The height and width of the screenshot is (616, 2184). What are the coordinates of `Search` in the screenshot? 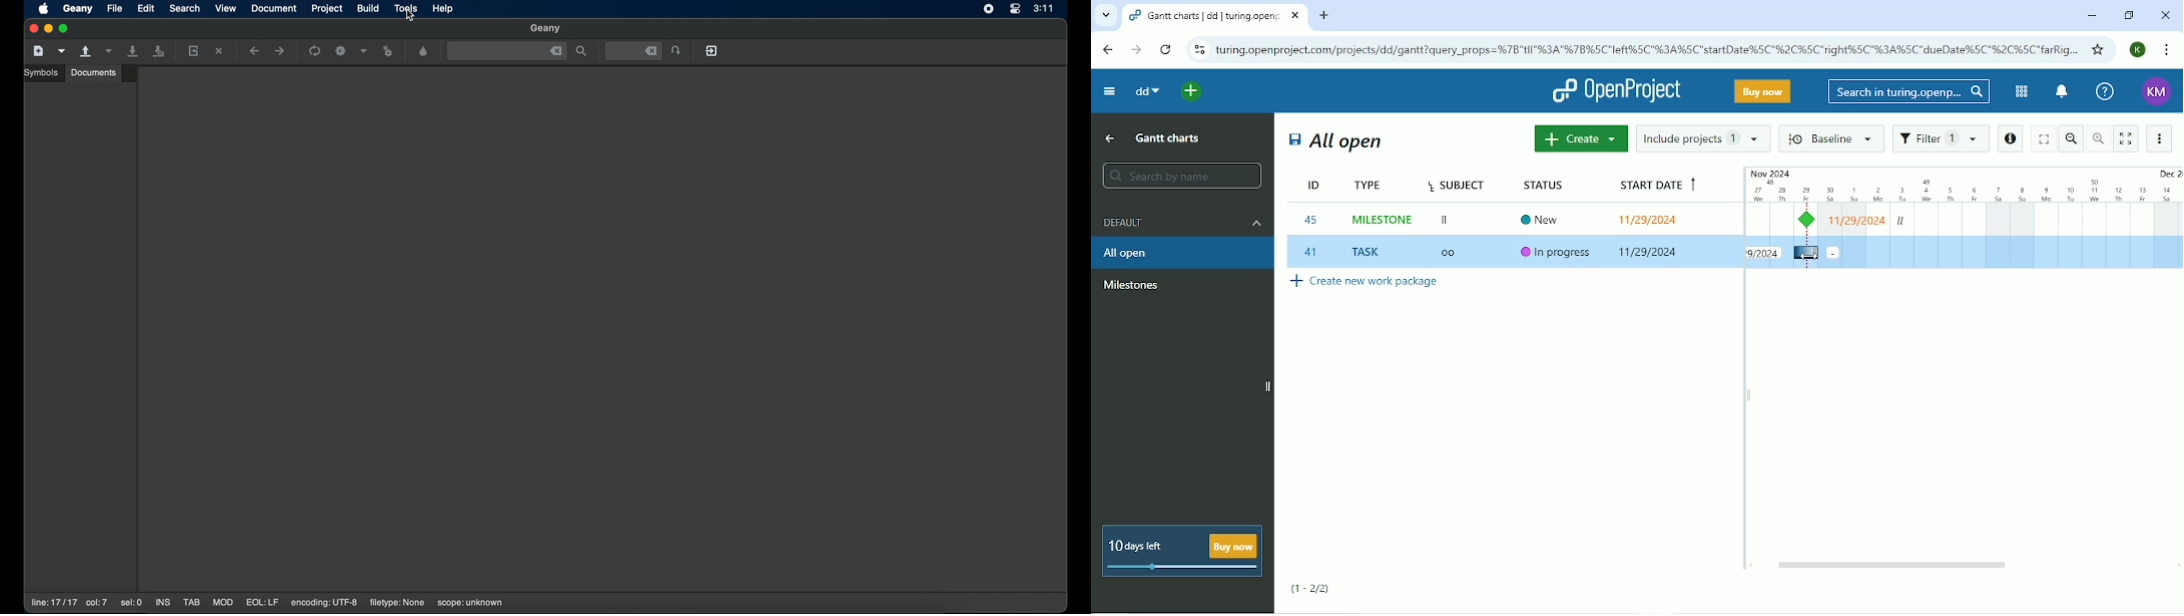 It's located at (1908, 92).